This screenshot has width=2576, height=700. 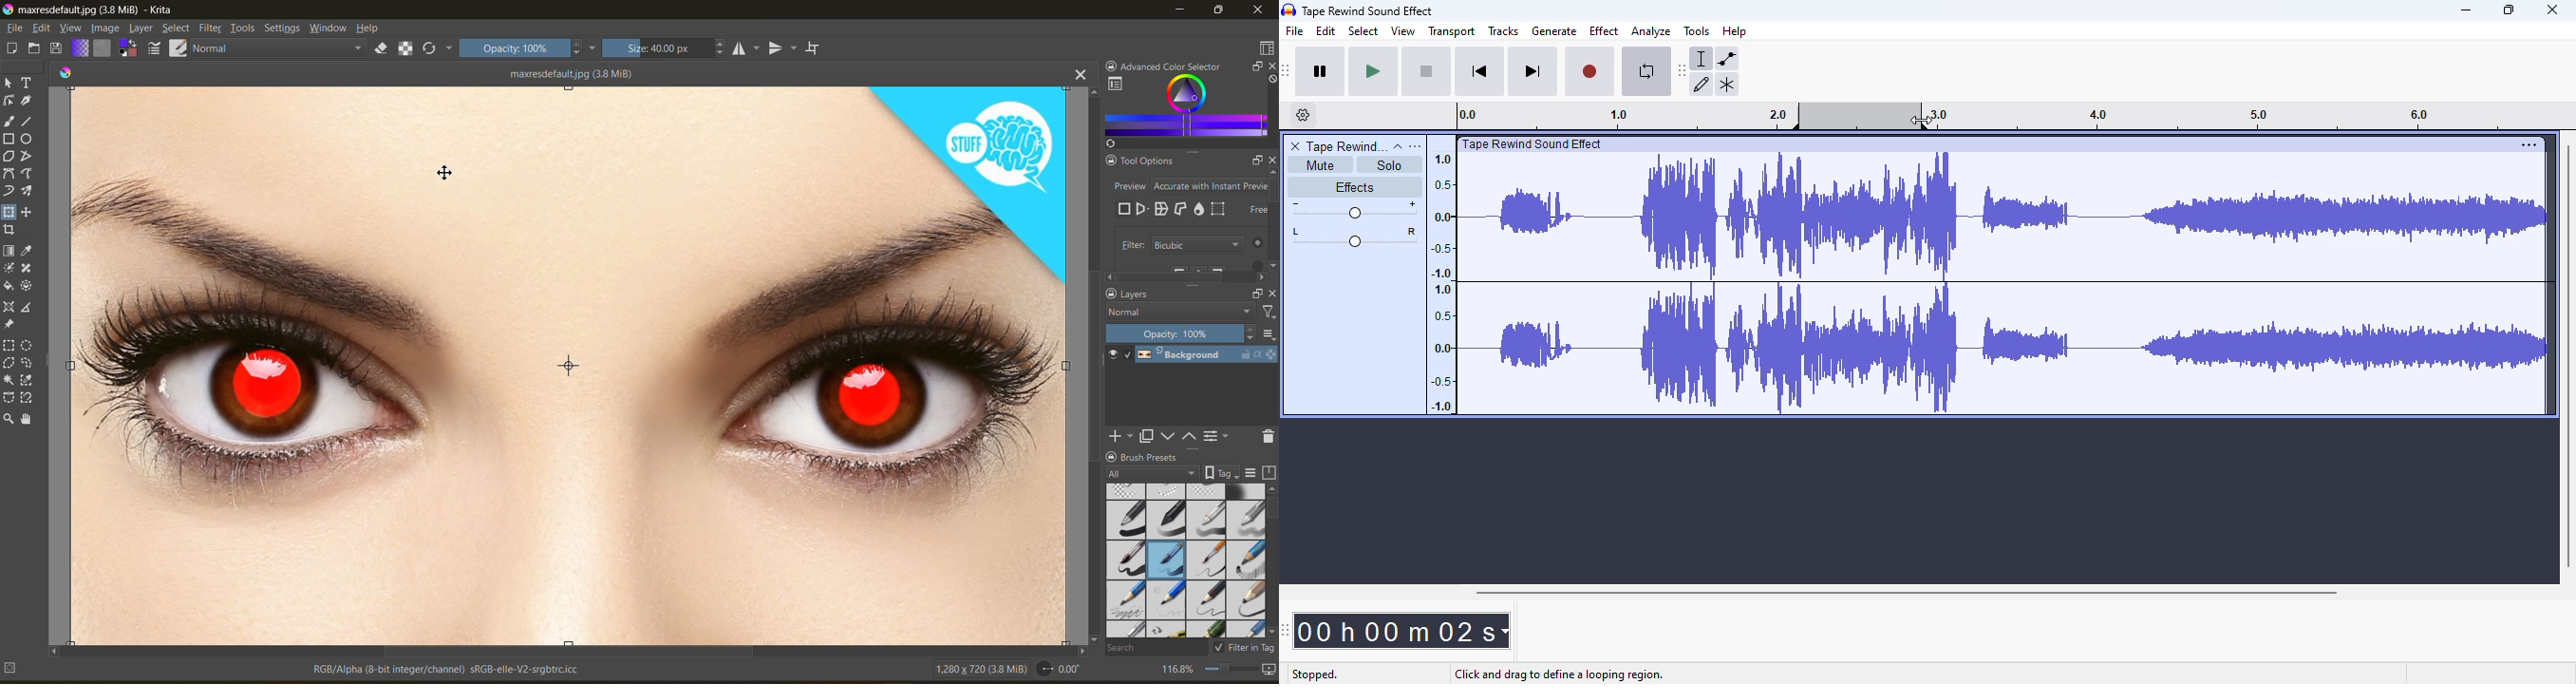 I want to click on tool, so click(x=28, y=251).